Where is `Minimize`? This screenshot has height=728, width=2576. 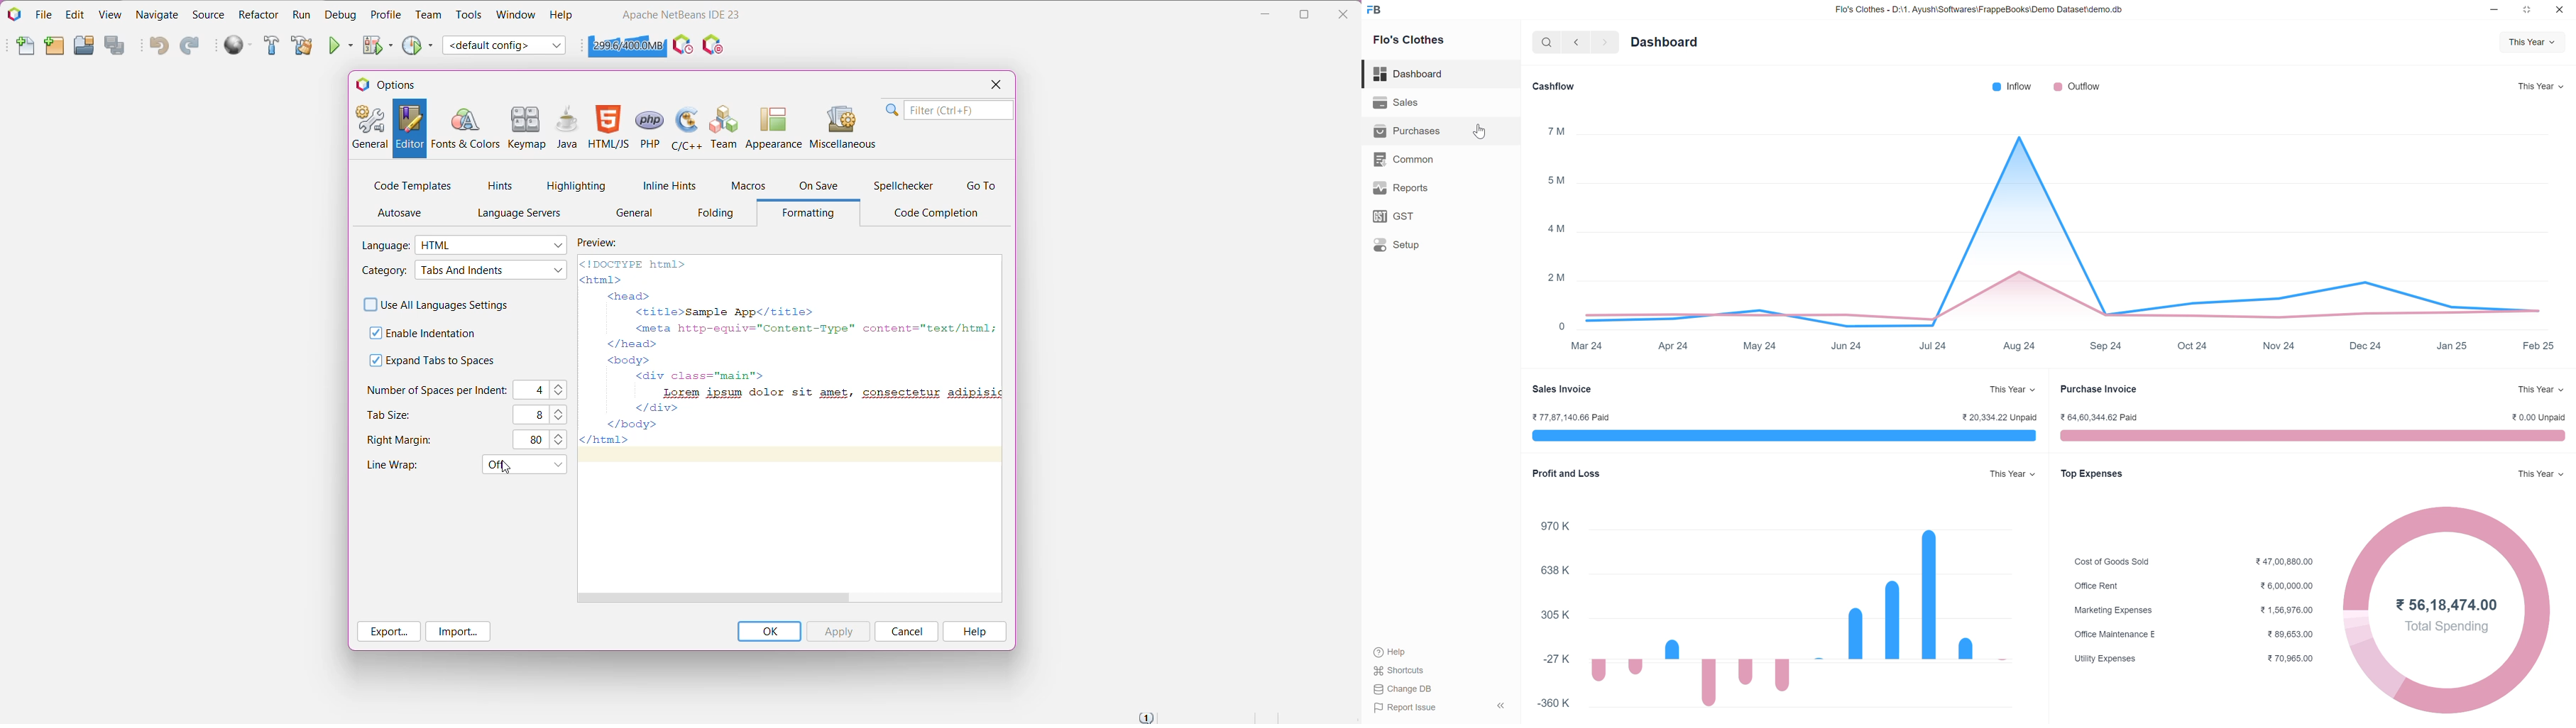
Minimize is located at coordinates (2494, 9).